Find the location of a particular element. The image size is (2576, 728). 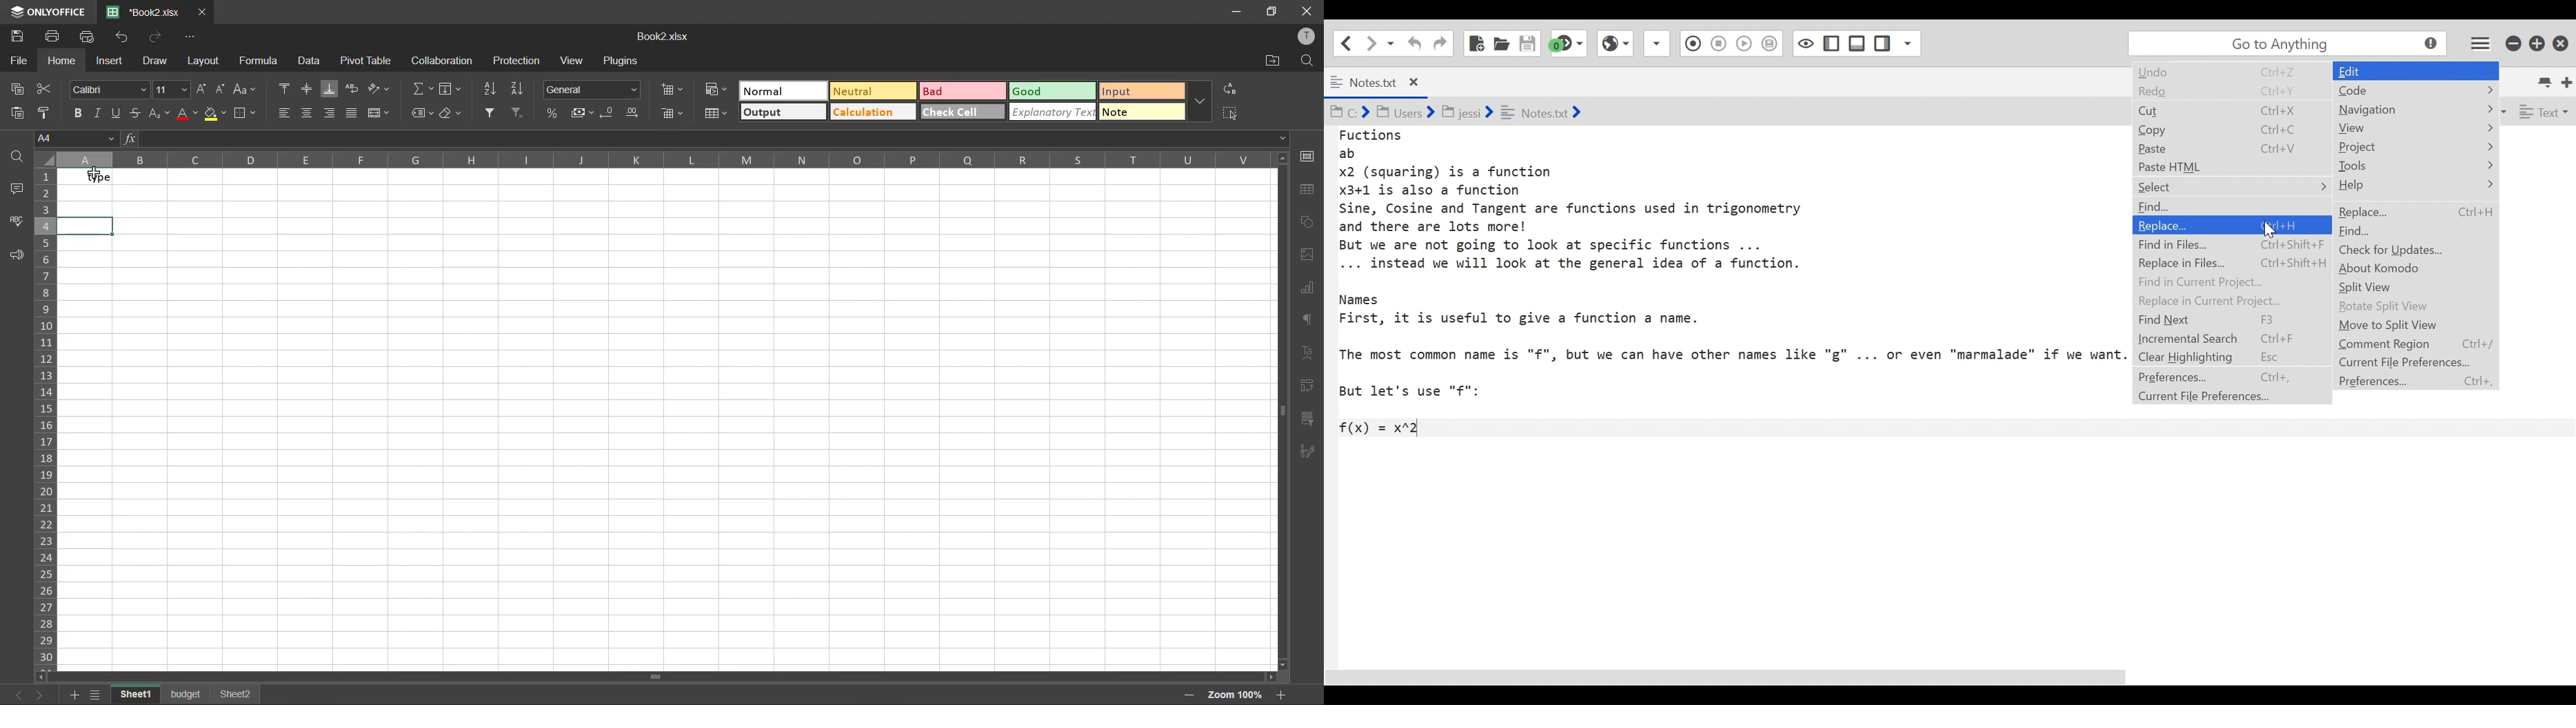

sort descending is located at coordinates (521, 90).